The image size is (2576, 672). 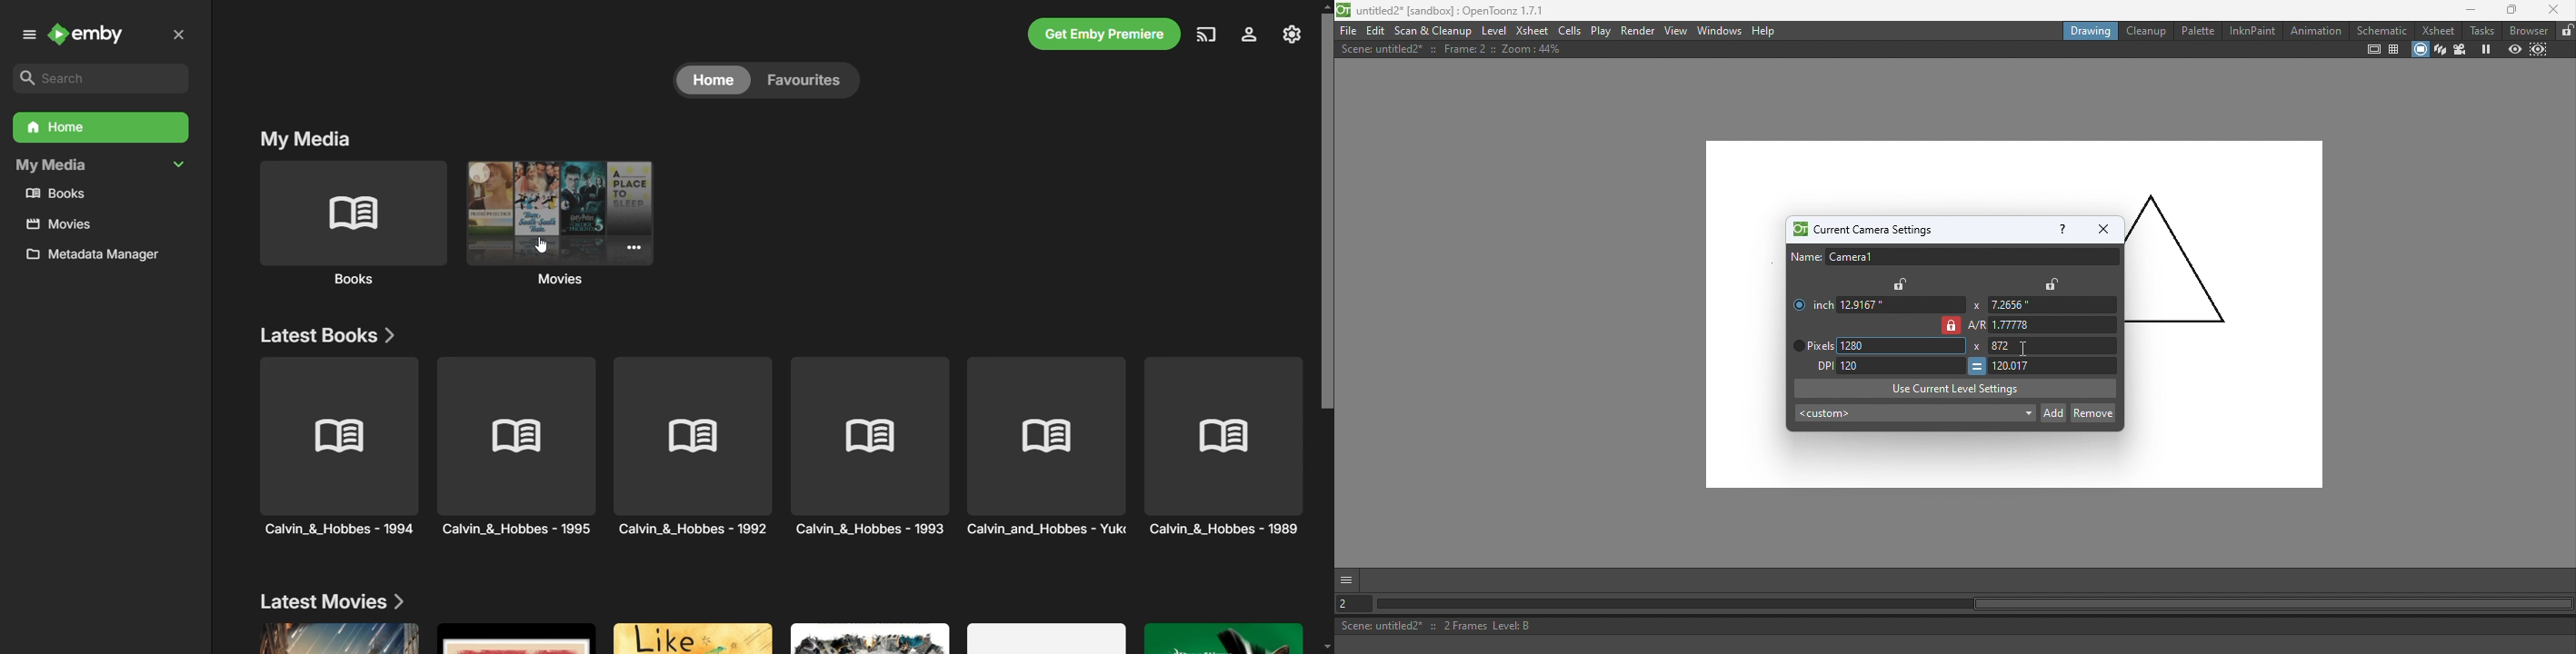 I want to click on Vertical Scrol Bar, so click(x=1326, y=327).